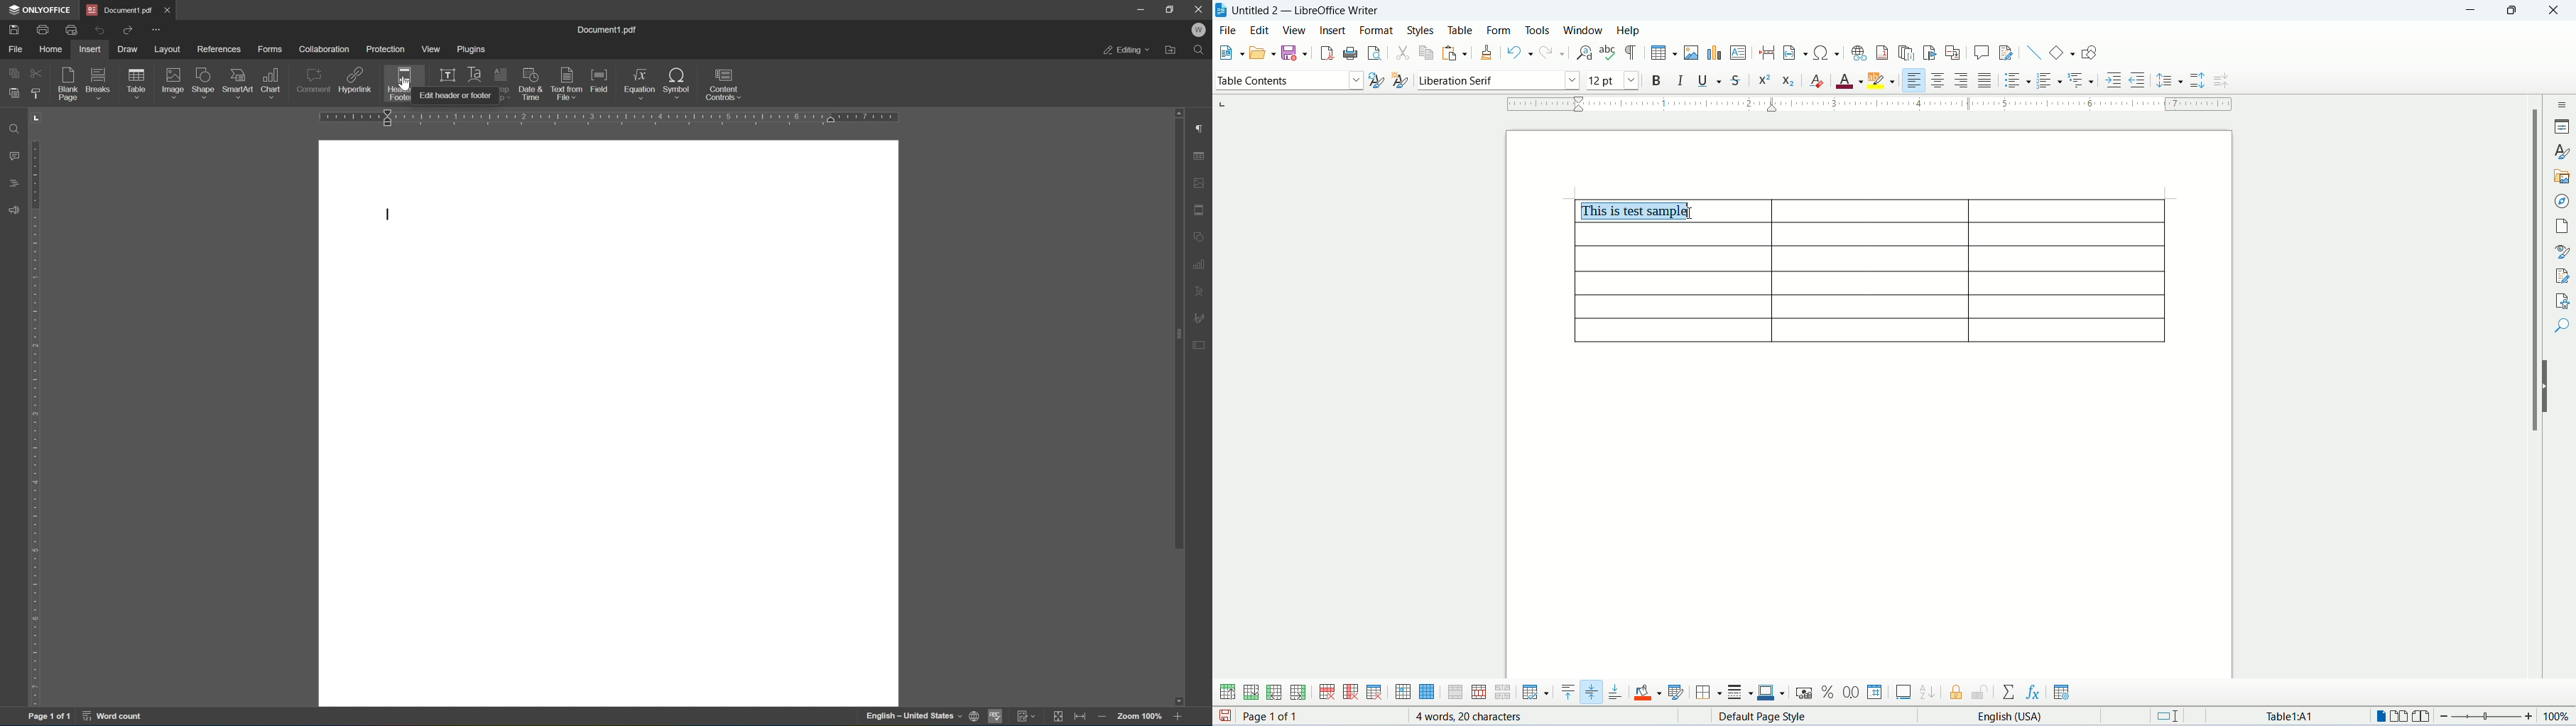 This screenshot has height=728, width=2576. I want to click on headings, so click(13, 183).